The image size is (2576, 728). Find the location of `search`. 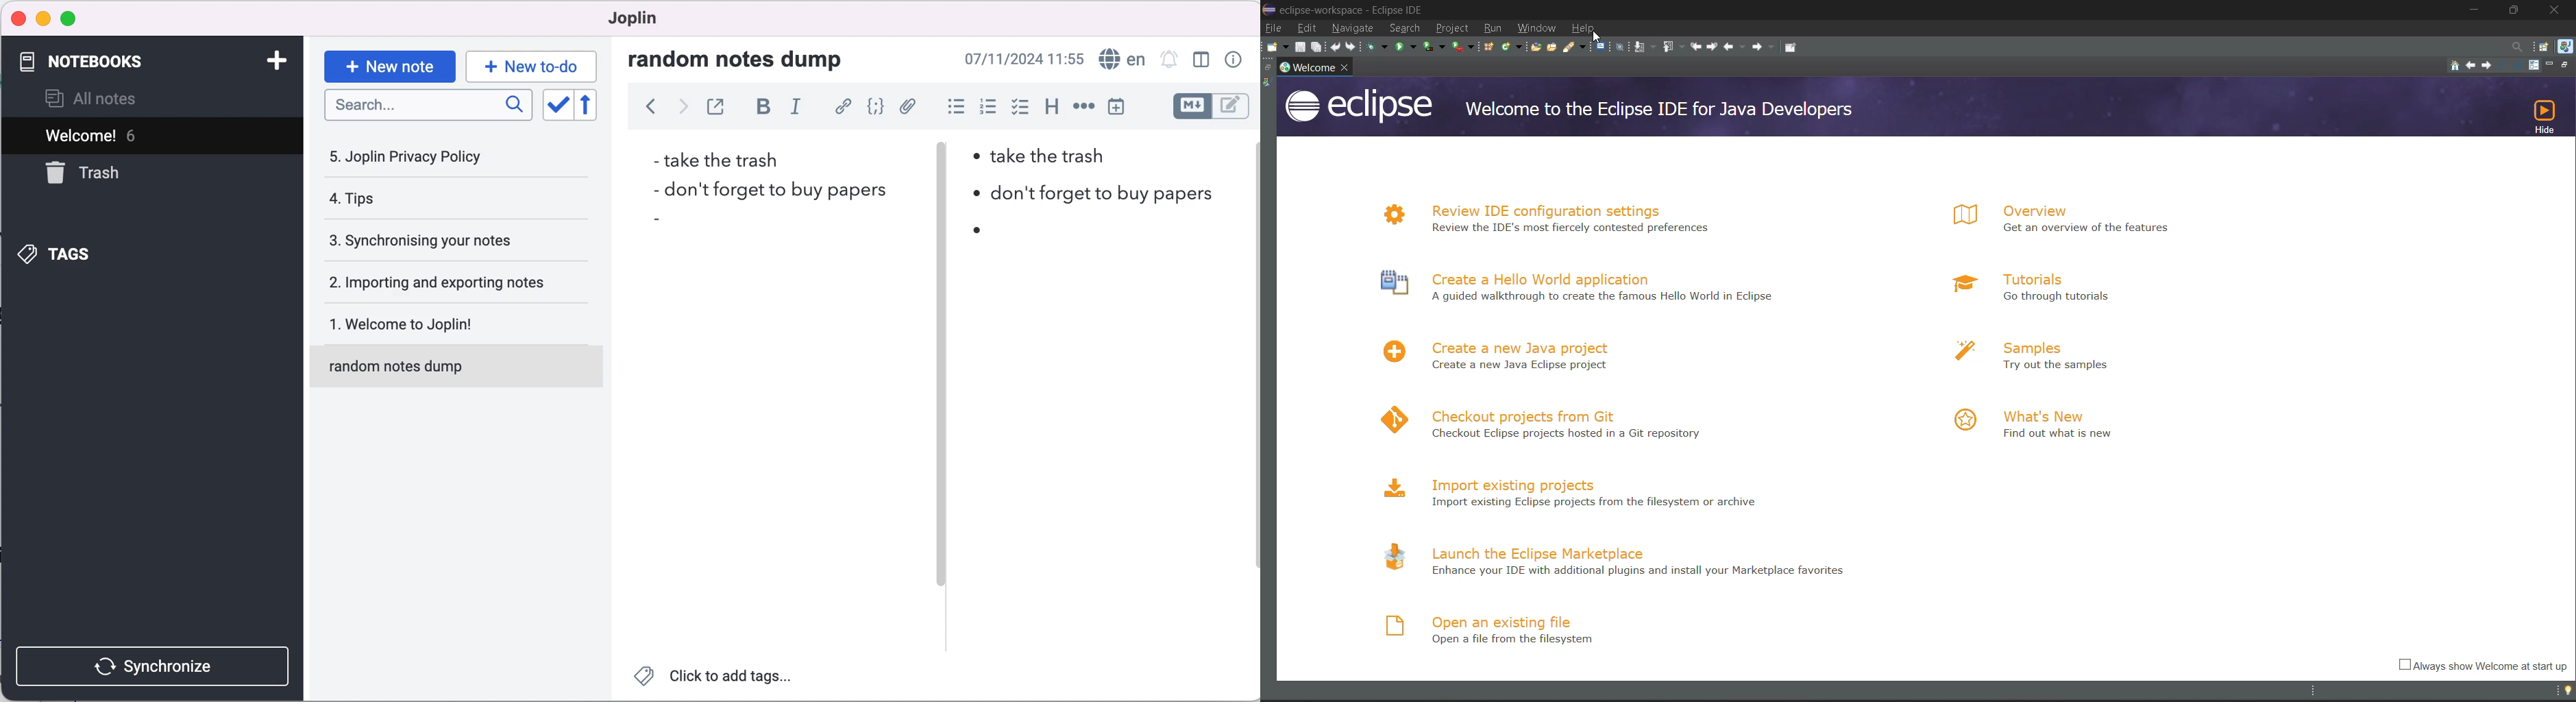

search is located at coordinates (429, 109).